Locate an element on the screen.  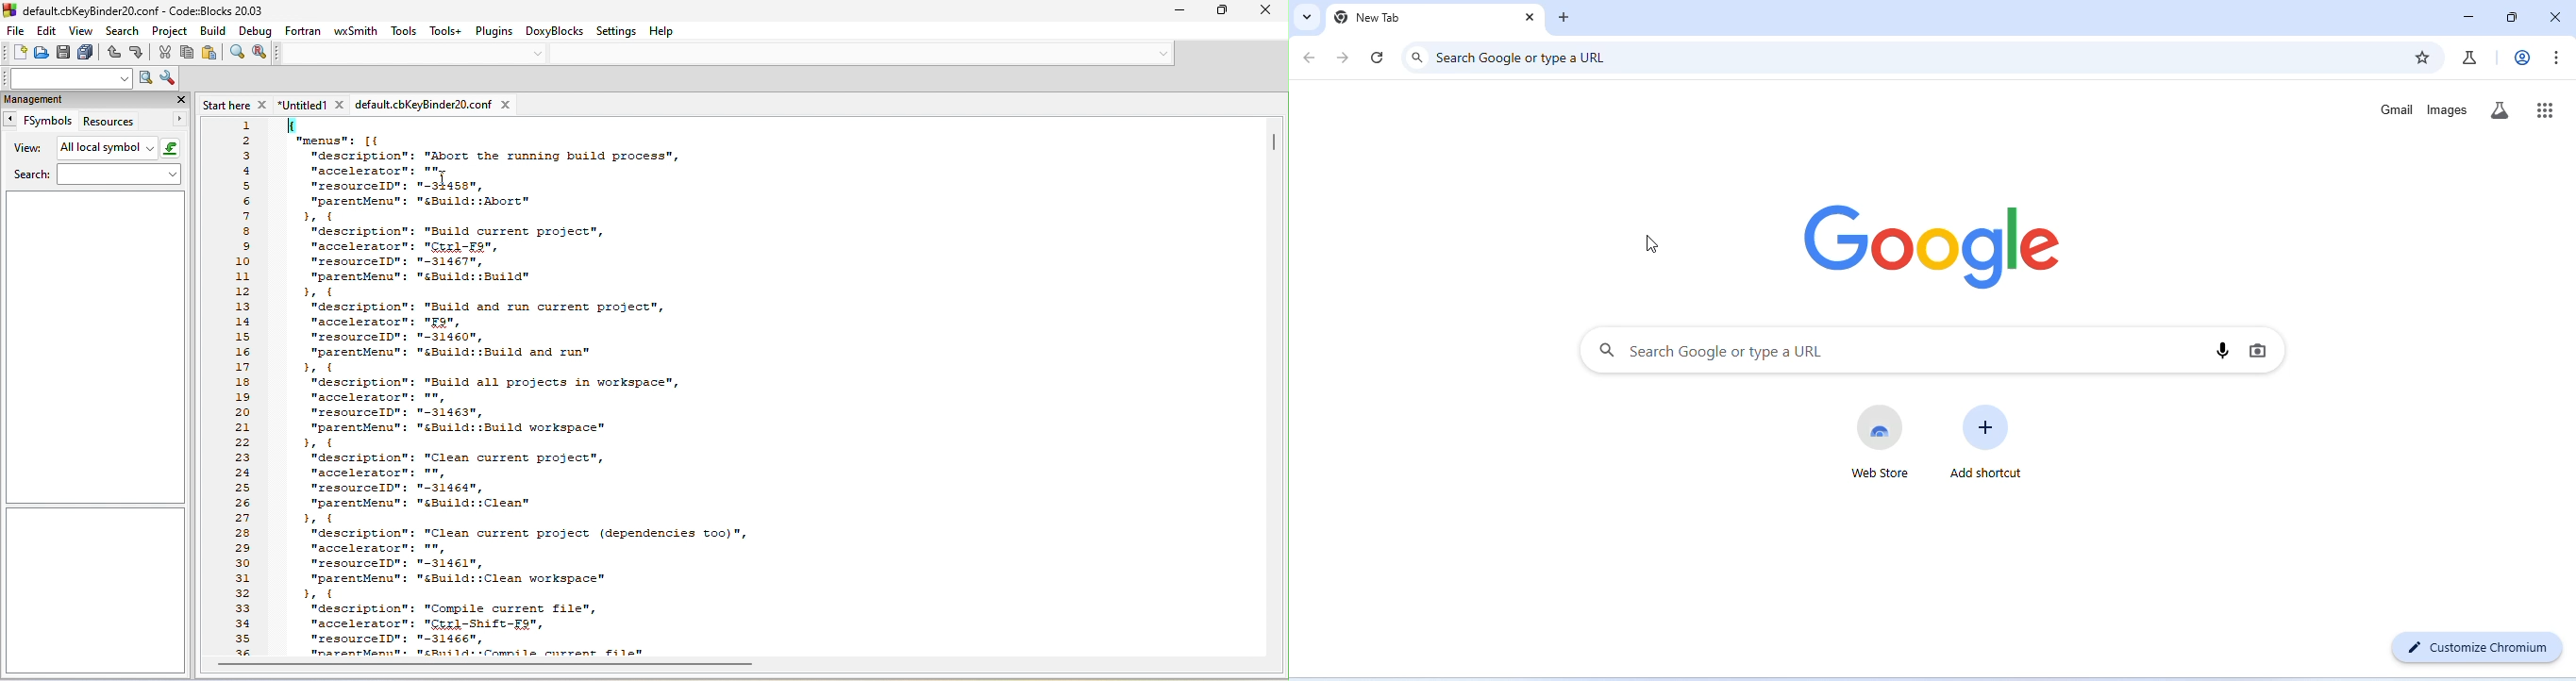
close is located at coordinates (1527, 17).